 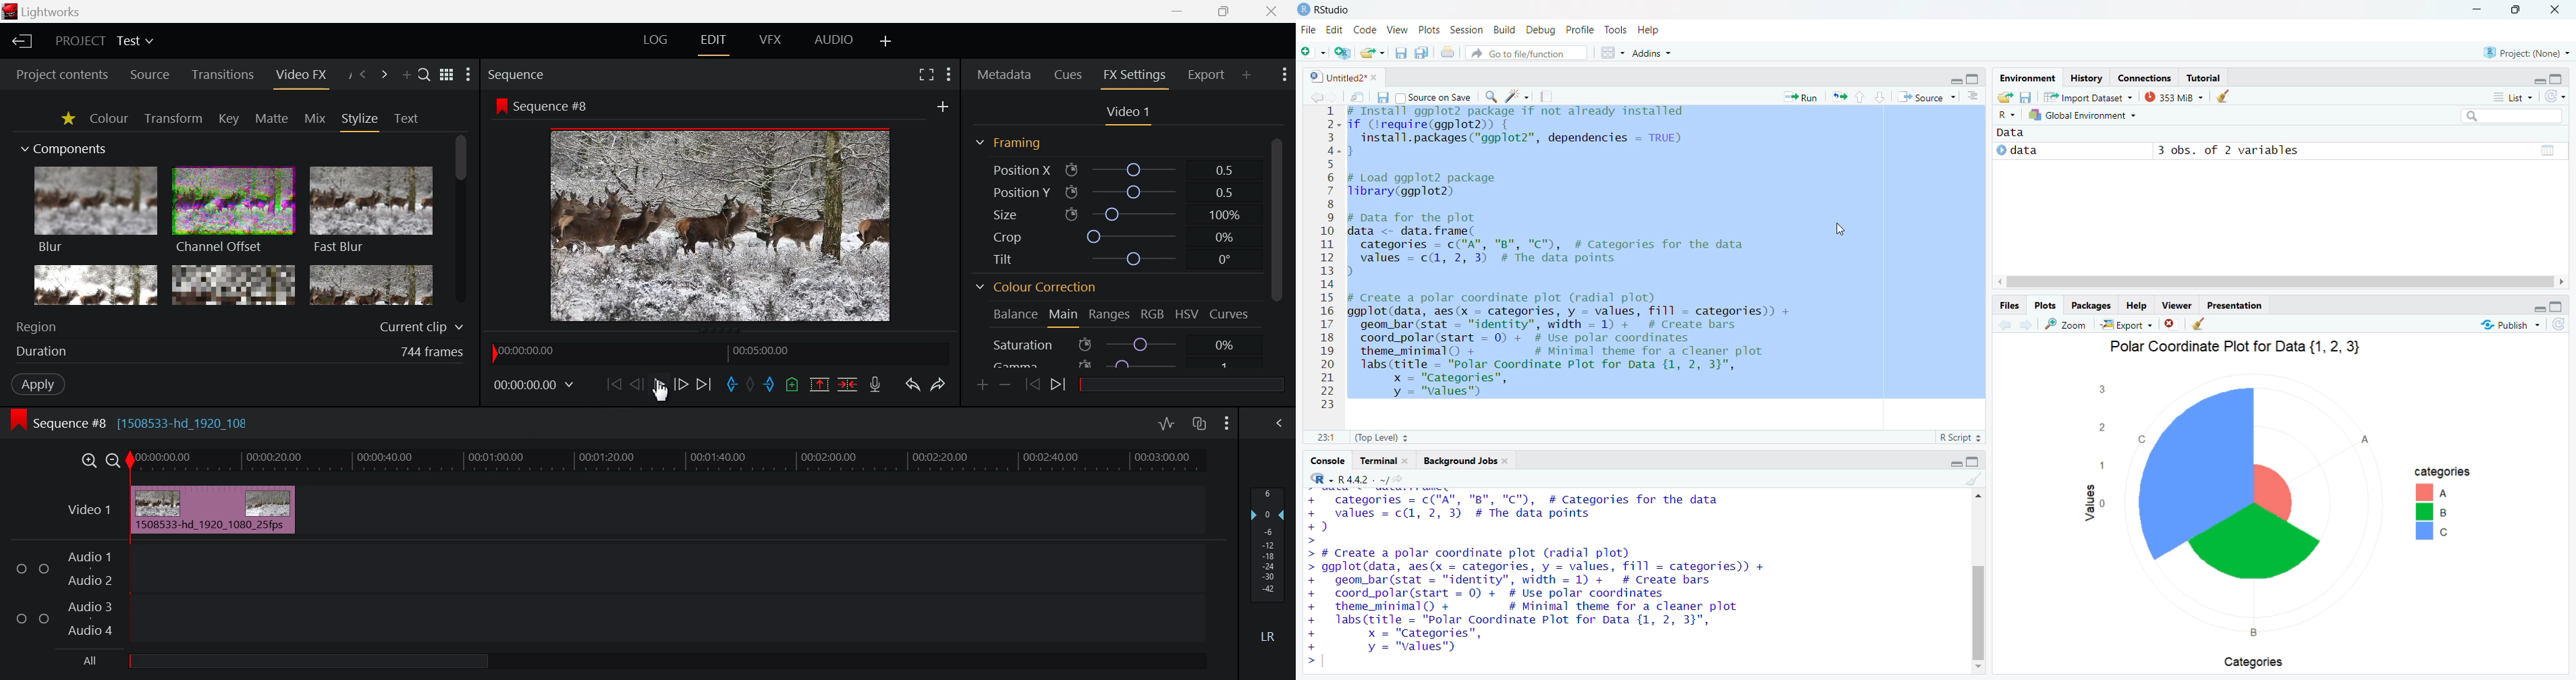 I want to click on Source on Save, so click(x=1434, y=98).